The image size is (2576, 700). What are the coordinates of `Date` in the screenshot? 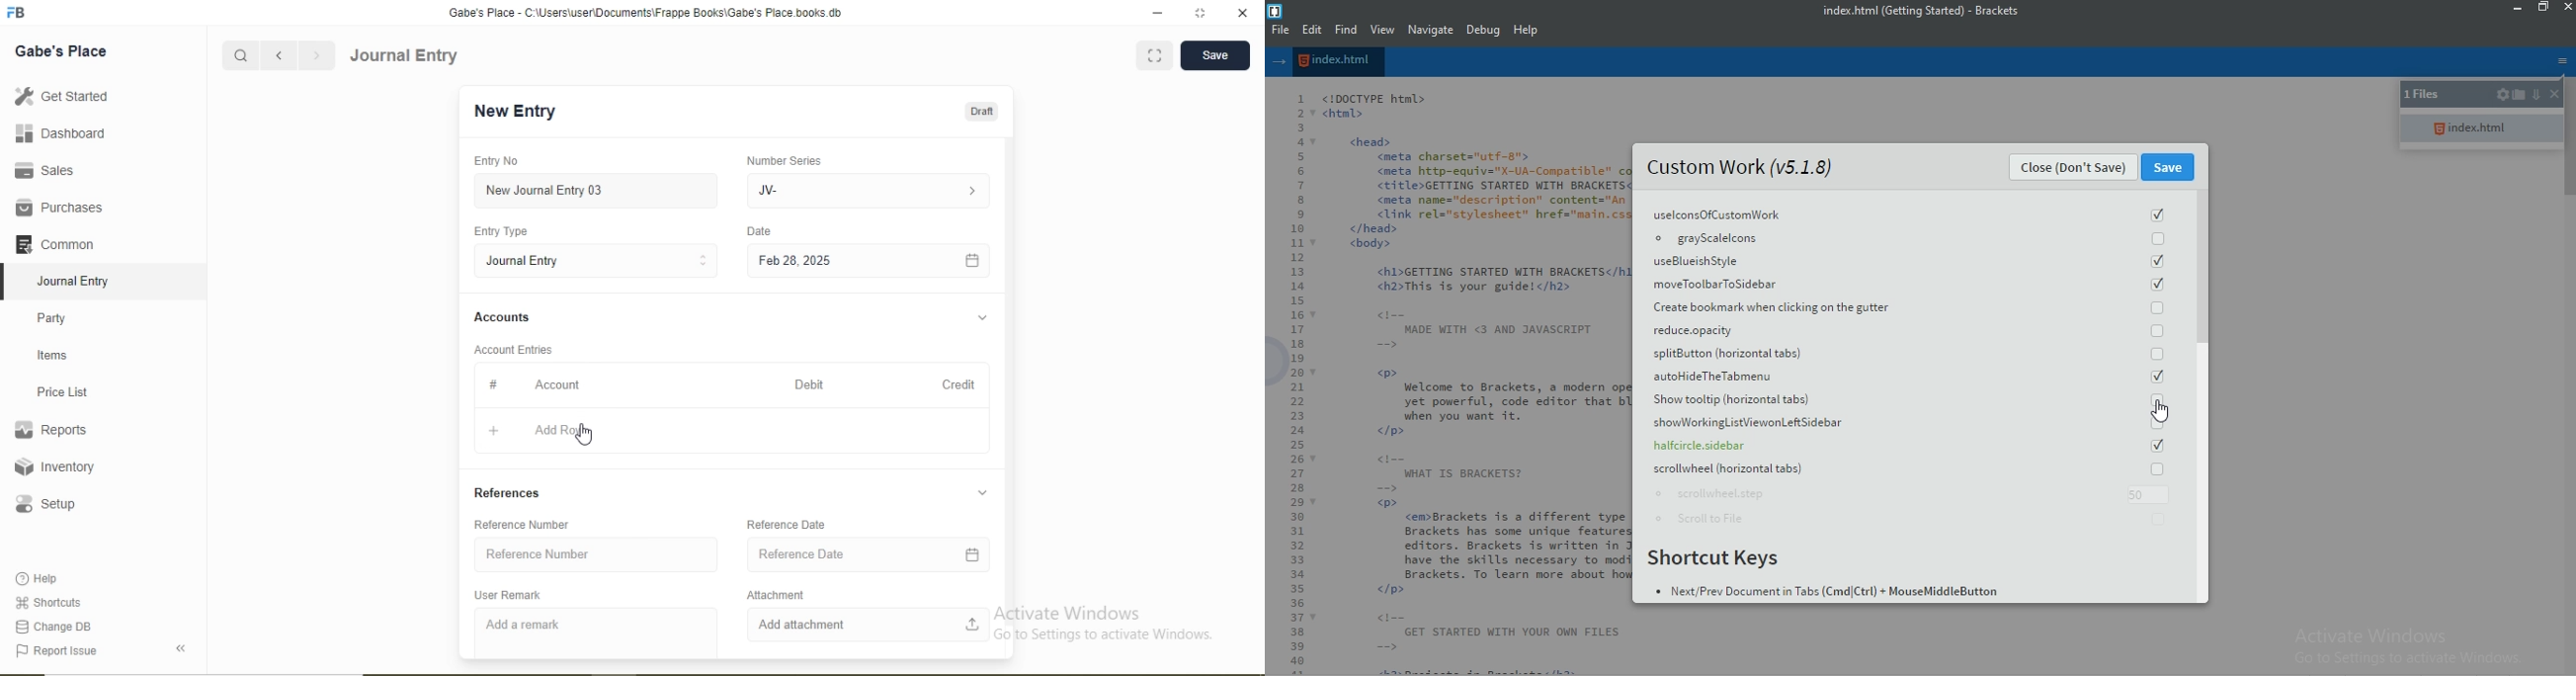 It's located at (758, 230).